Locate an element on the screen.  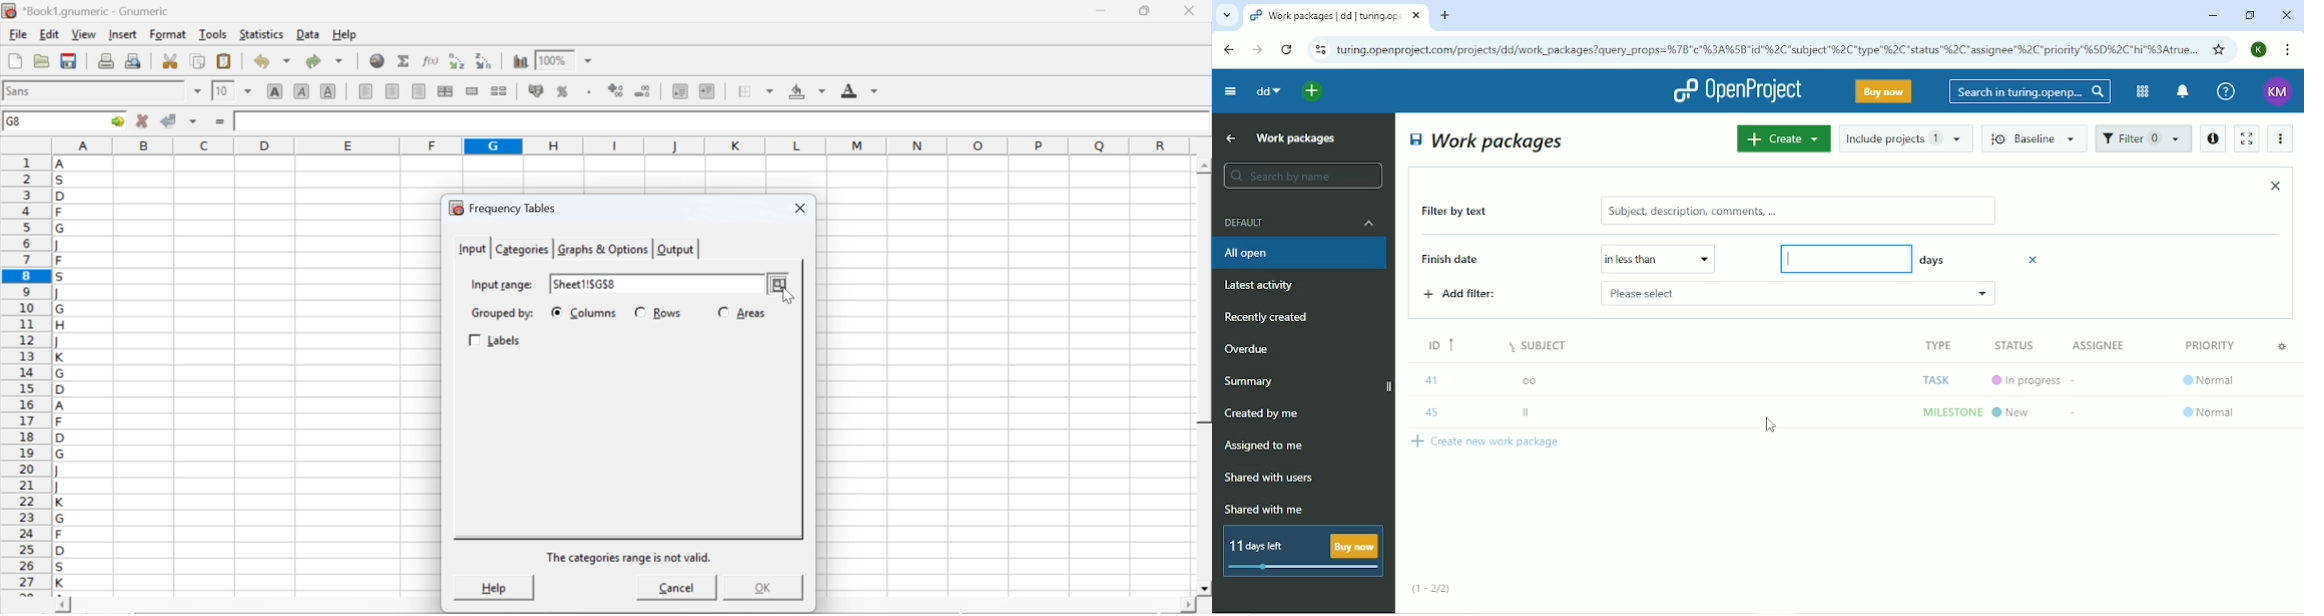
G8 is located at coordinates (16, 121).